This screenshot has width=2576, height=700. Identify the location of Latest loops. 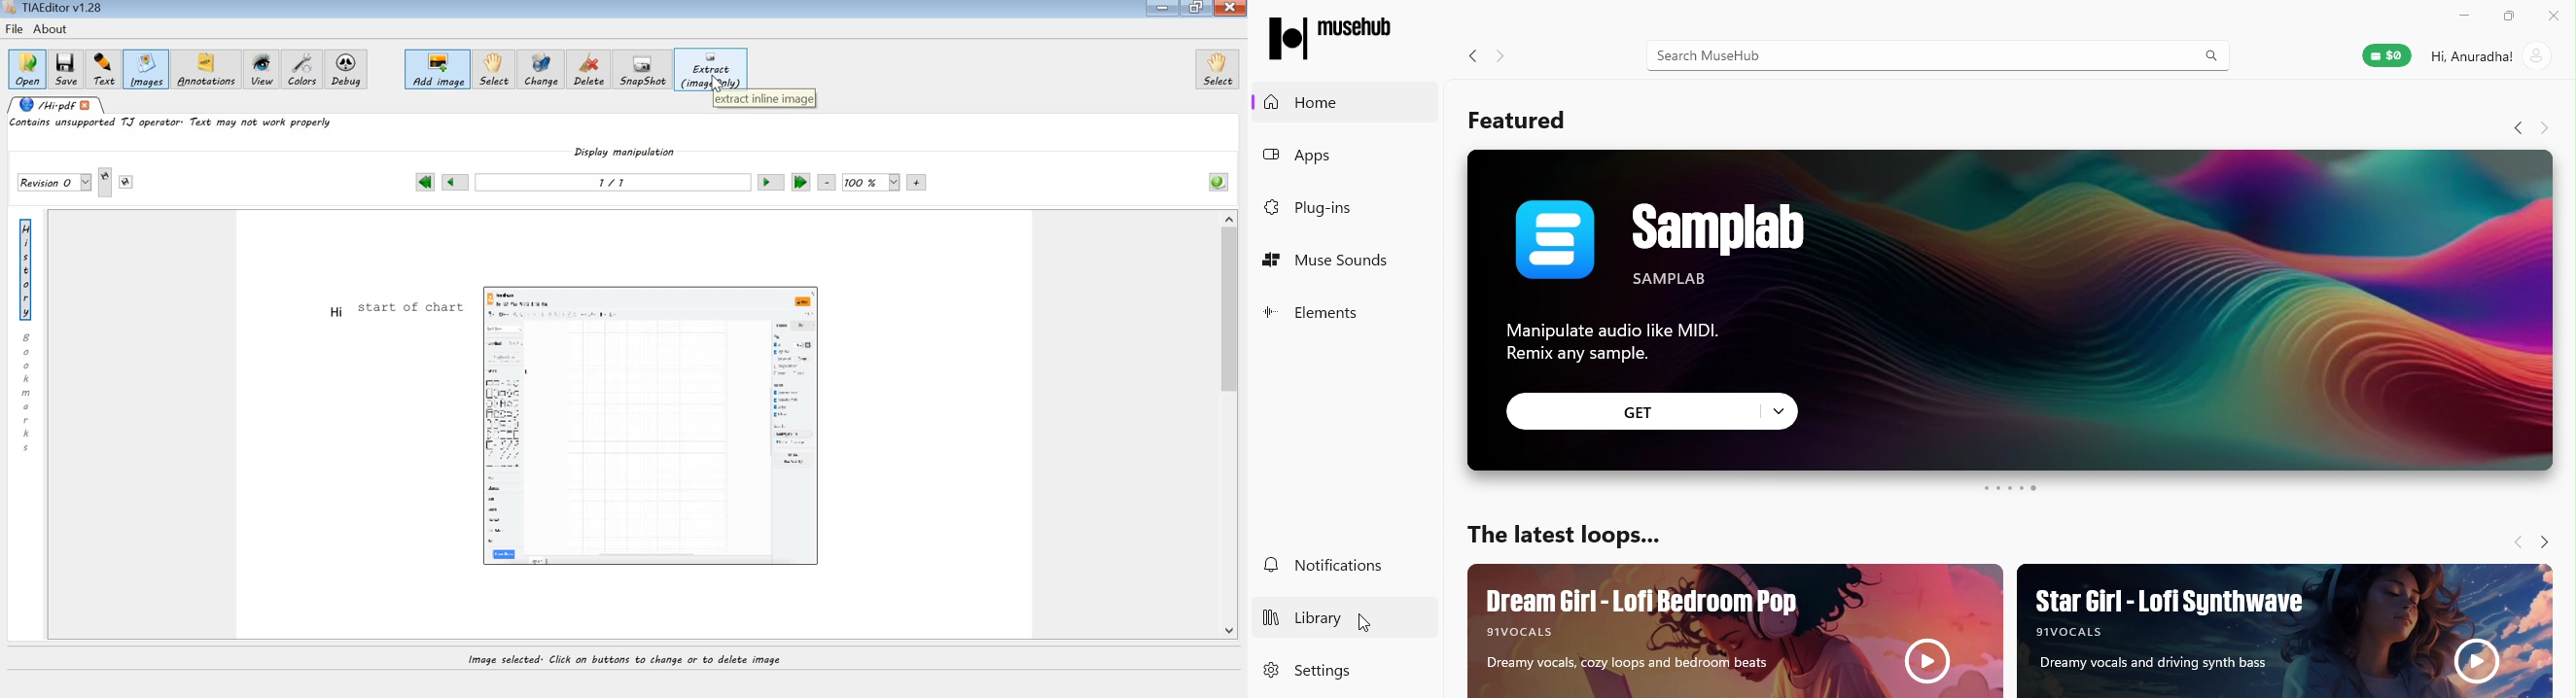
(1556, 529).